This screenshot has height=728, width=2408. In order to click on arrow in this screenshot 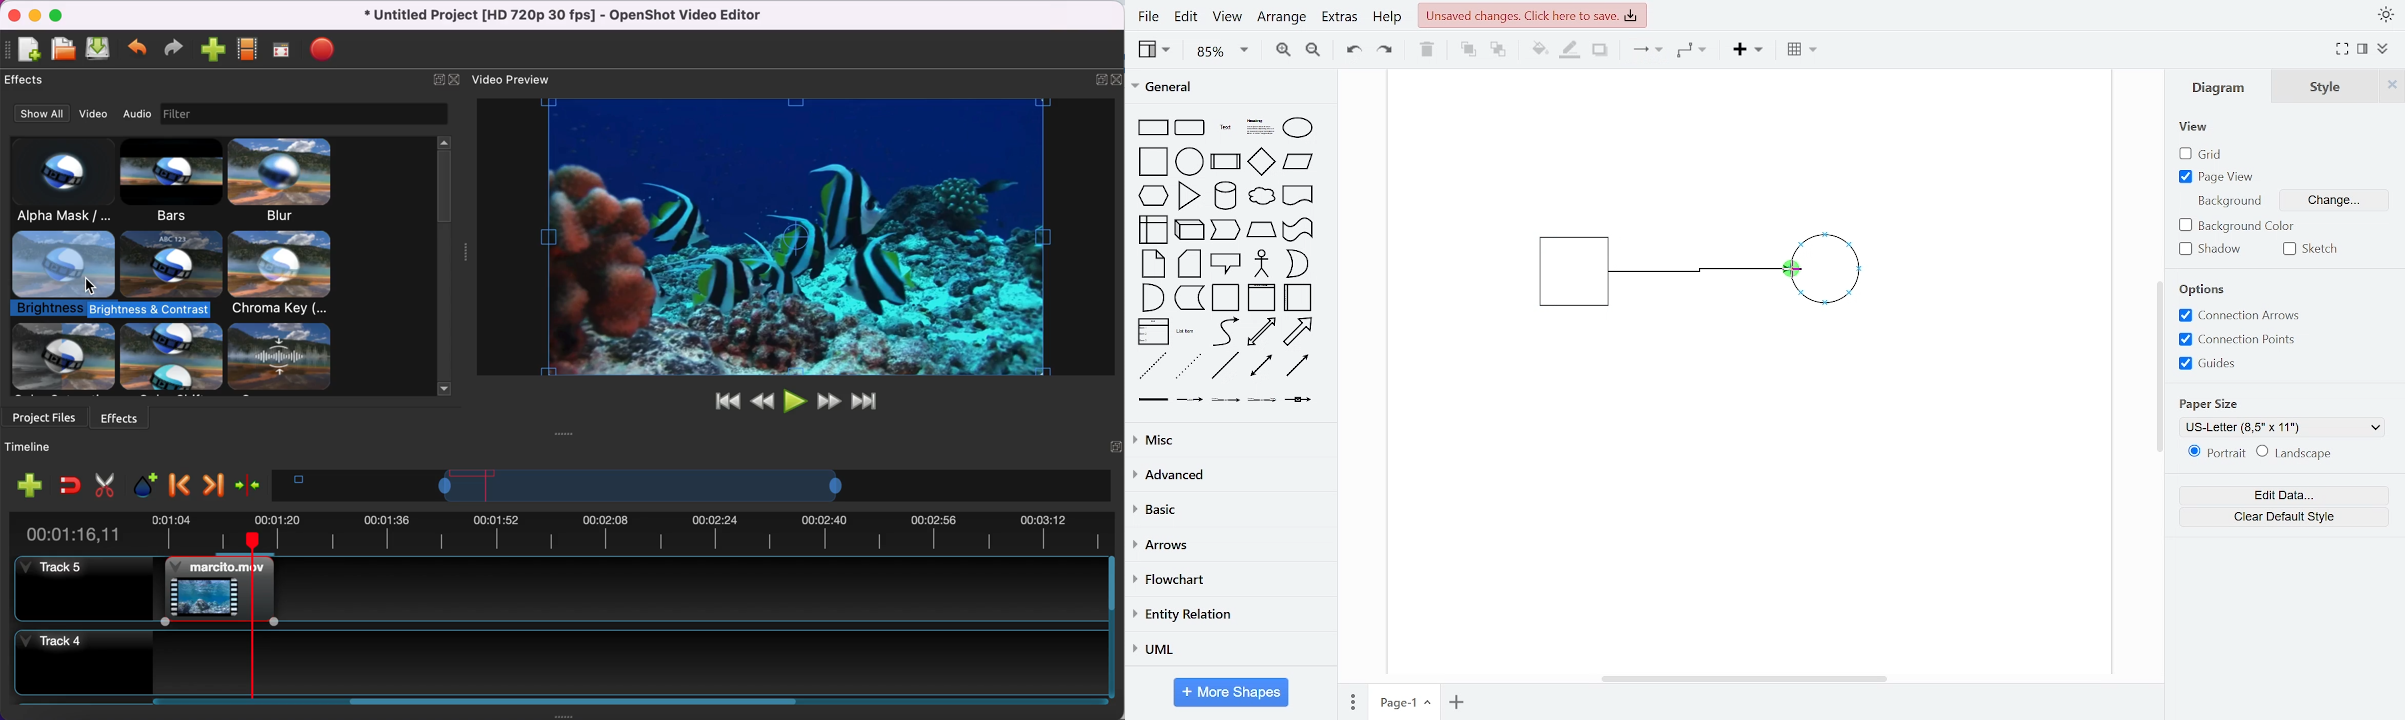, I will do `click(1298, 332)`.